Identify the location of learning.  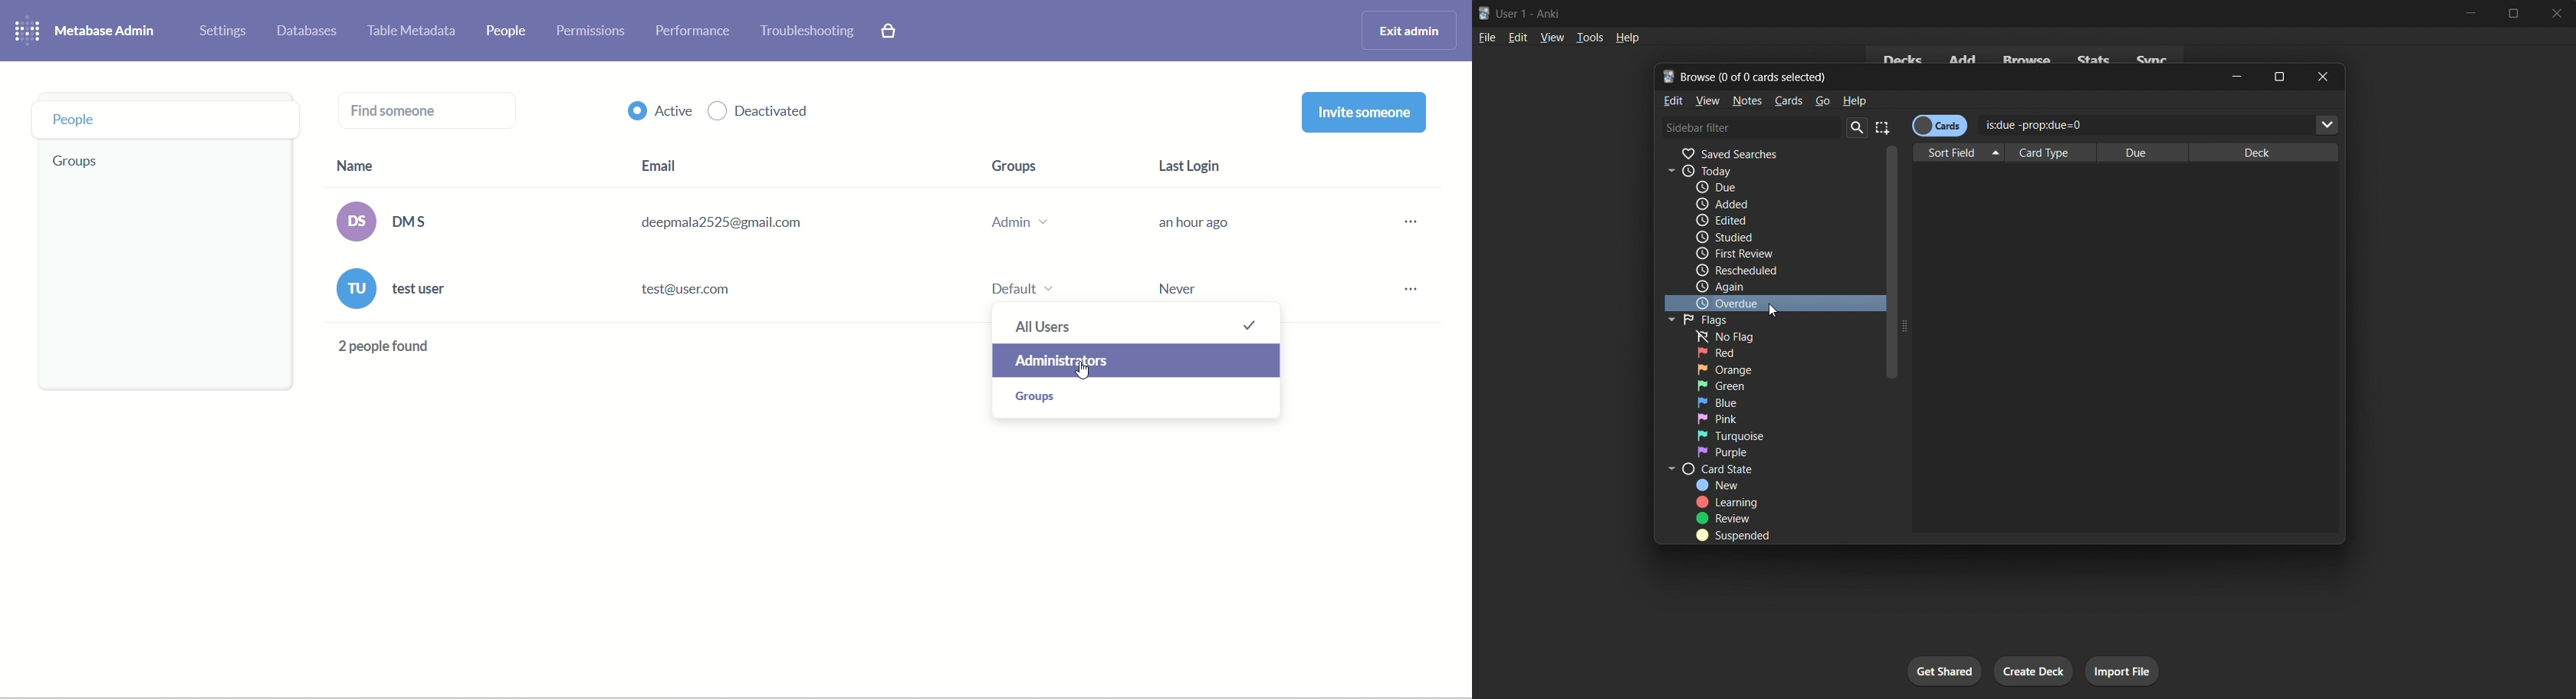
(1730, 503).